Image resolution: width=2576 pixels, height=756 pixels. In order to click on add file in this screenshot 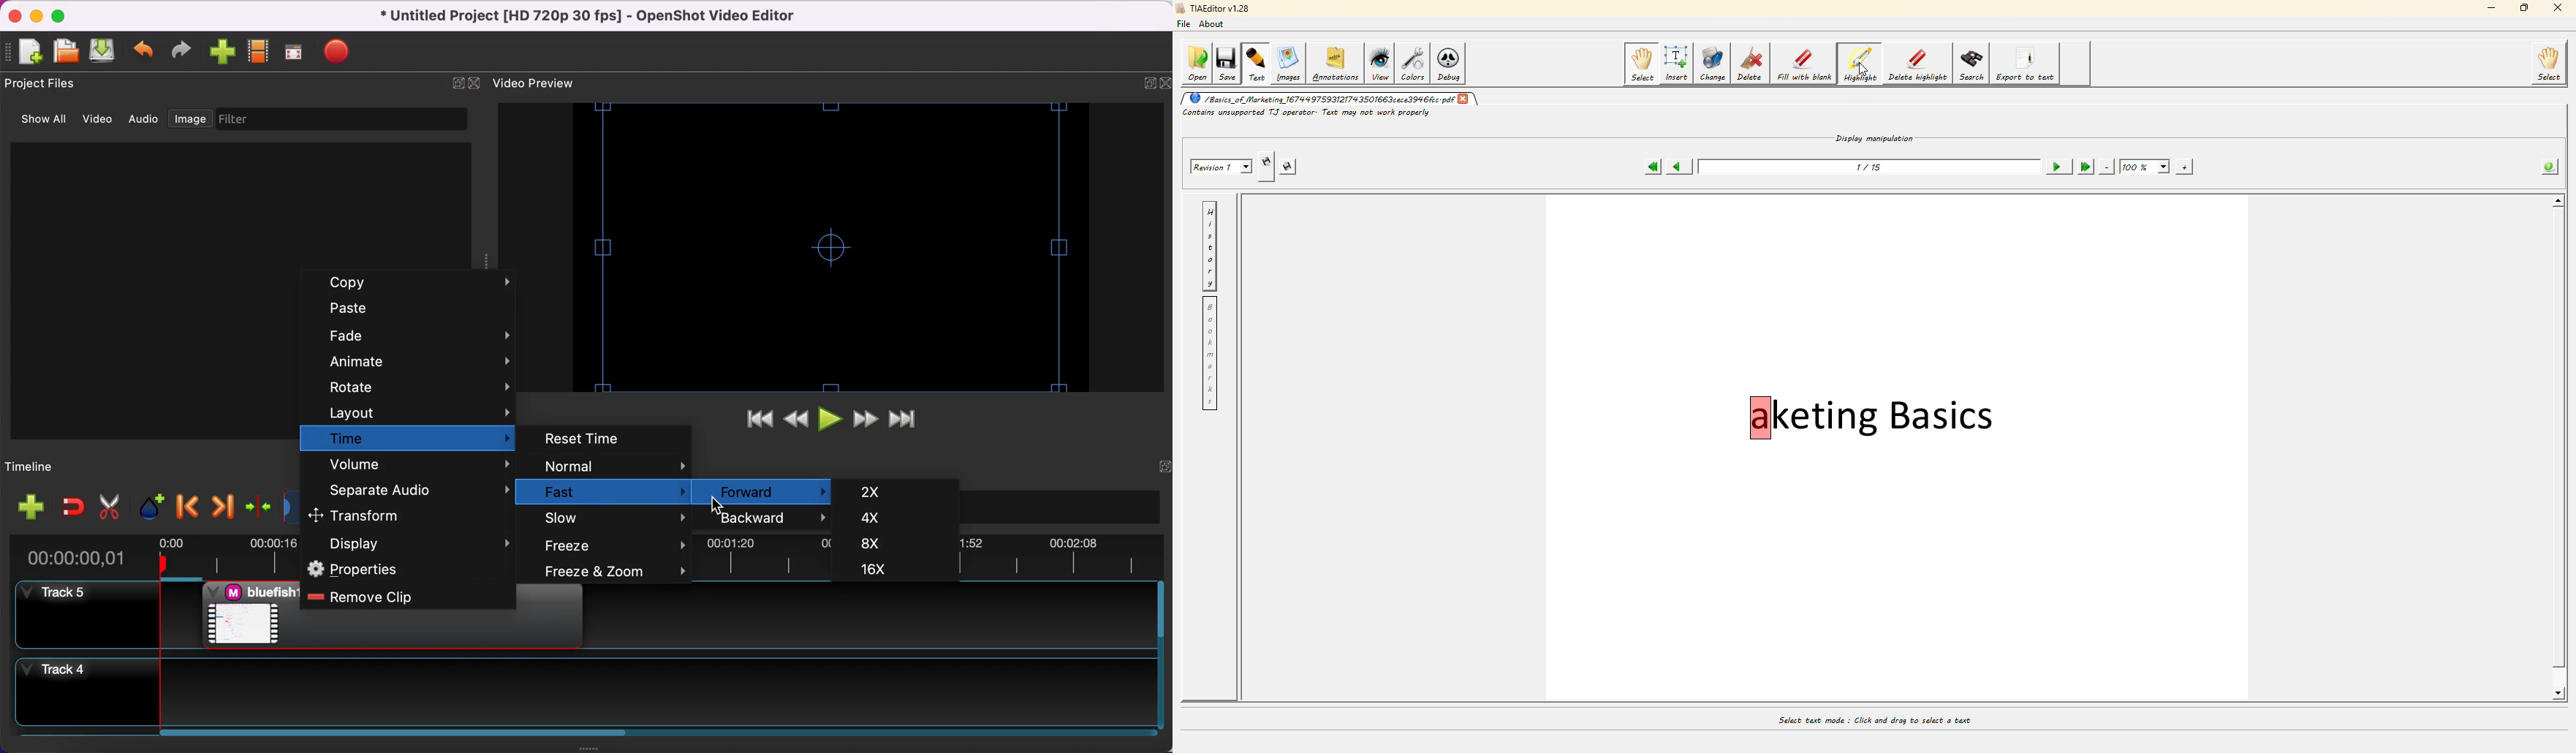, I will do `click(32, 507)`.